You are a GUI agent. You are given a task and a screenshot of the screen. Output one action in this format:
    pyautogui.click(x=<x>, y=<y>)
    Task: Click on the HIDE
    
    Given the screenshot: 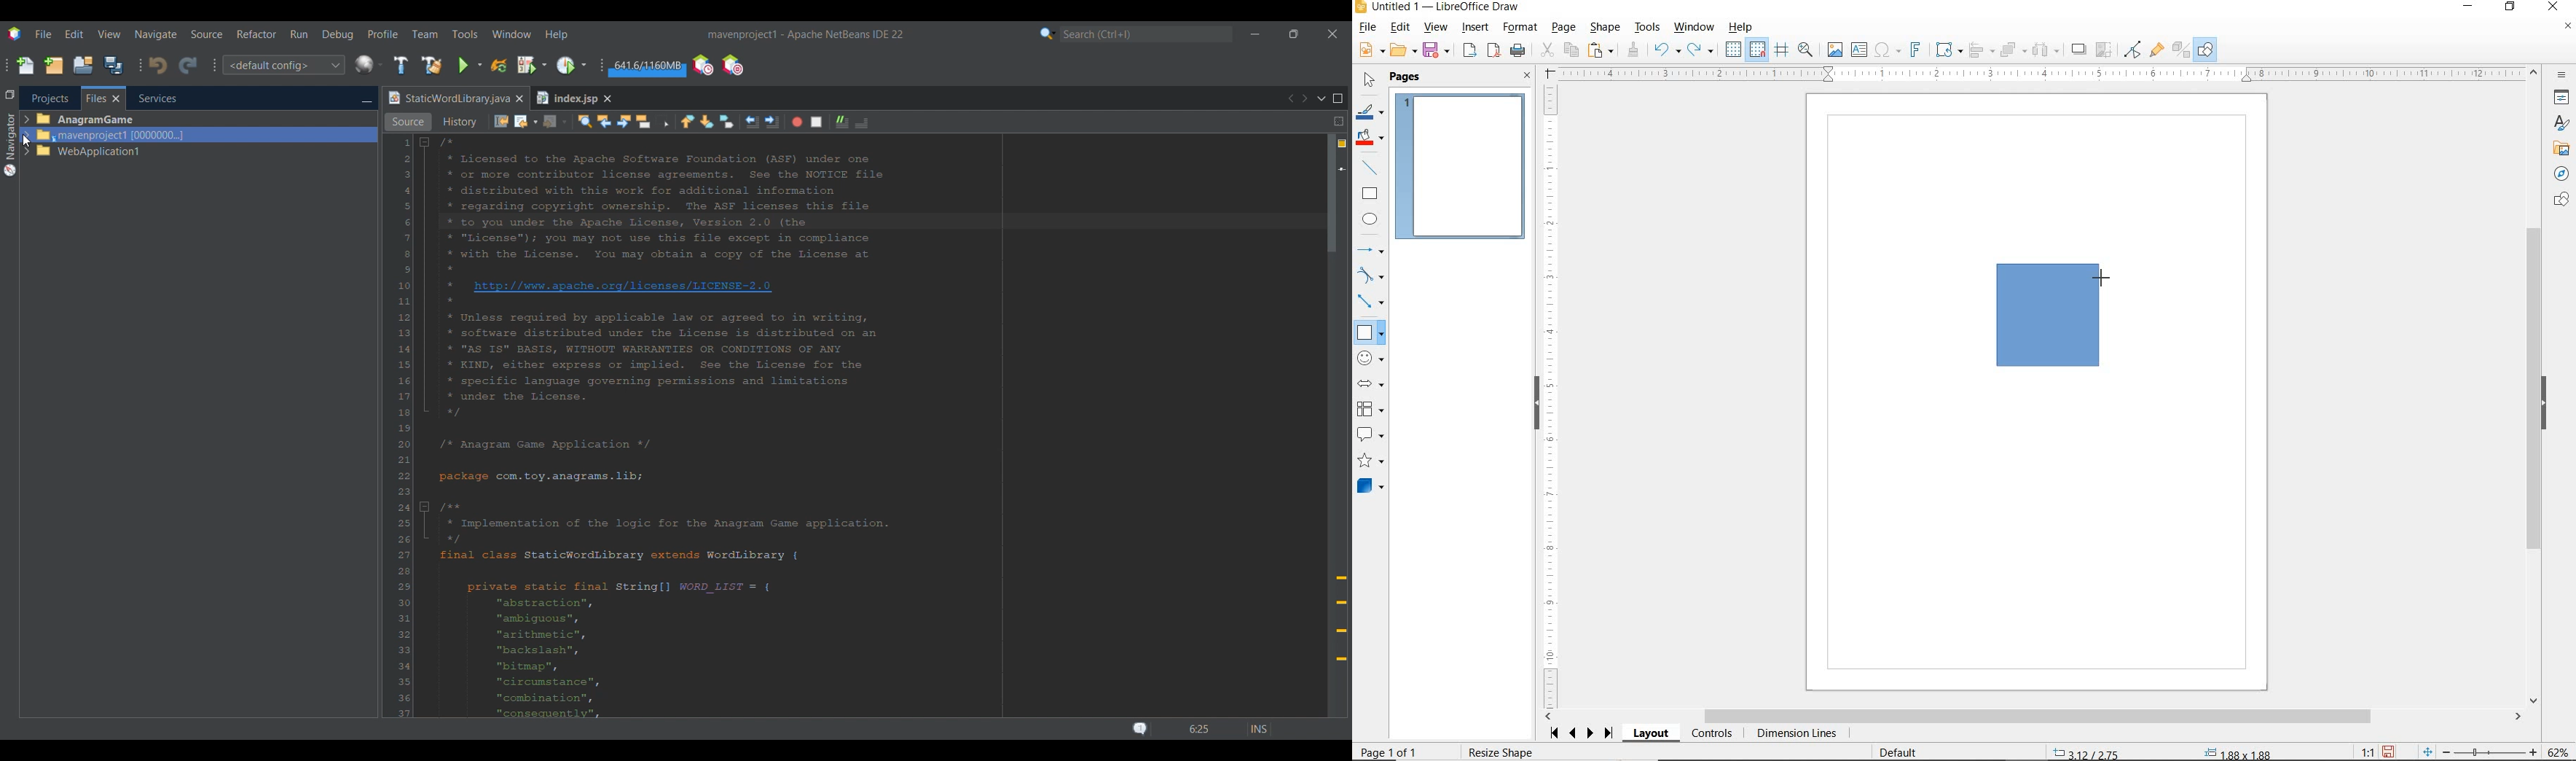 What is the action you would take?
    pyautogui.click(x=1536, y=405)
    